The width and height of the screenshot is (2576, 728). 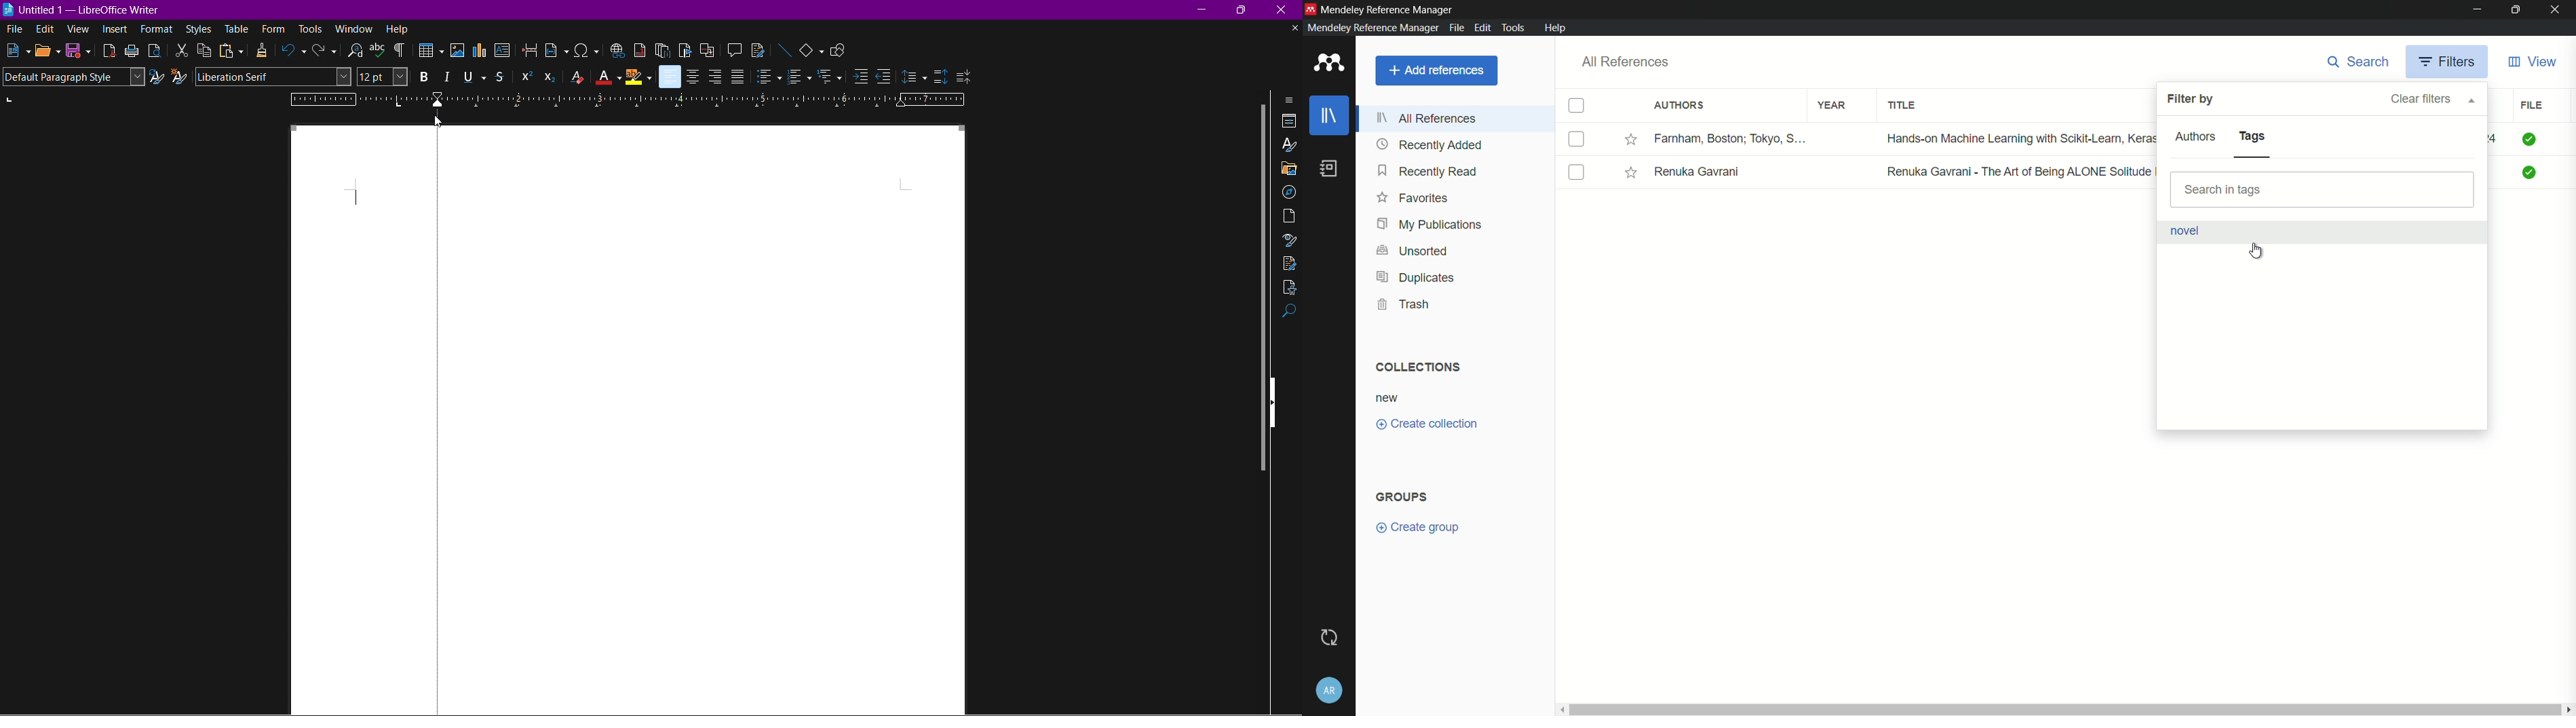 What do you see at coordinates (1833, 106) in the screenshot?
I see `year` at bounding box center [1833, 106].